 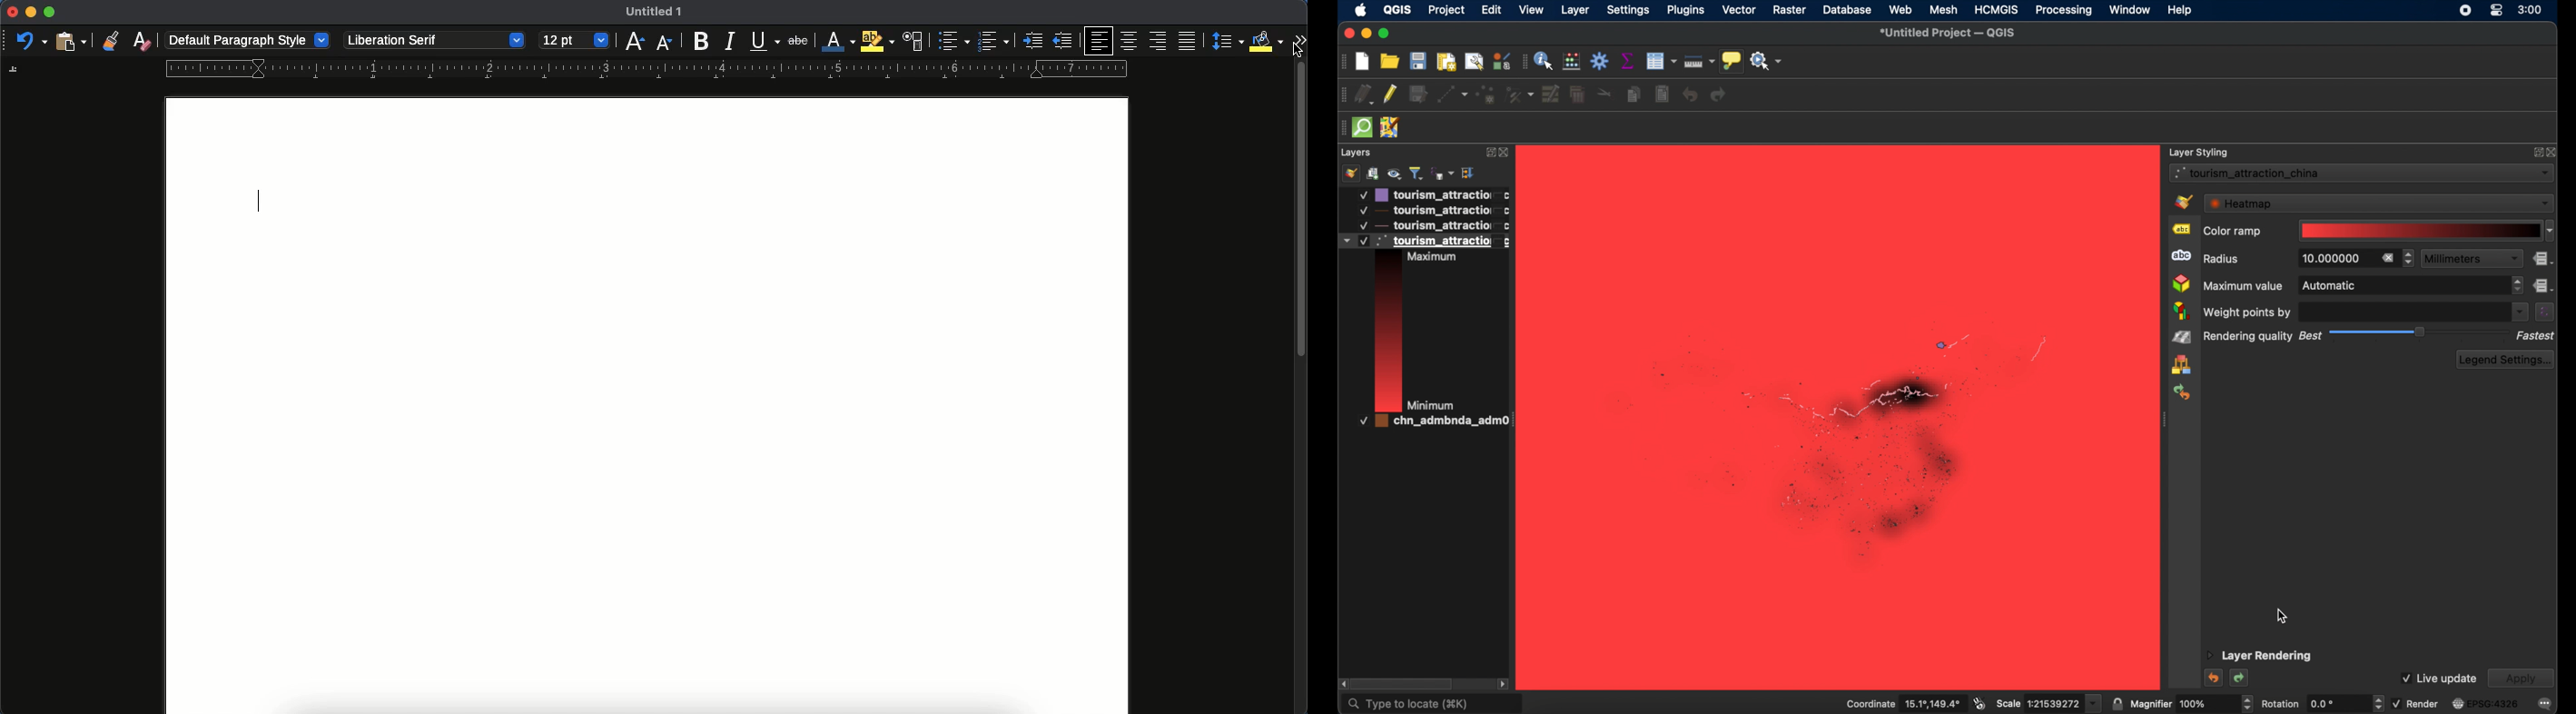 I want to click on increase size, so click(x=634, y=42).